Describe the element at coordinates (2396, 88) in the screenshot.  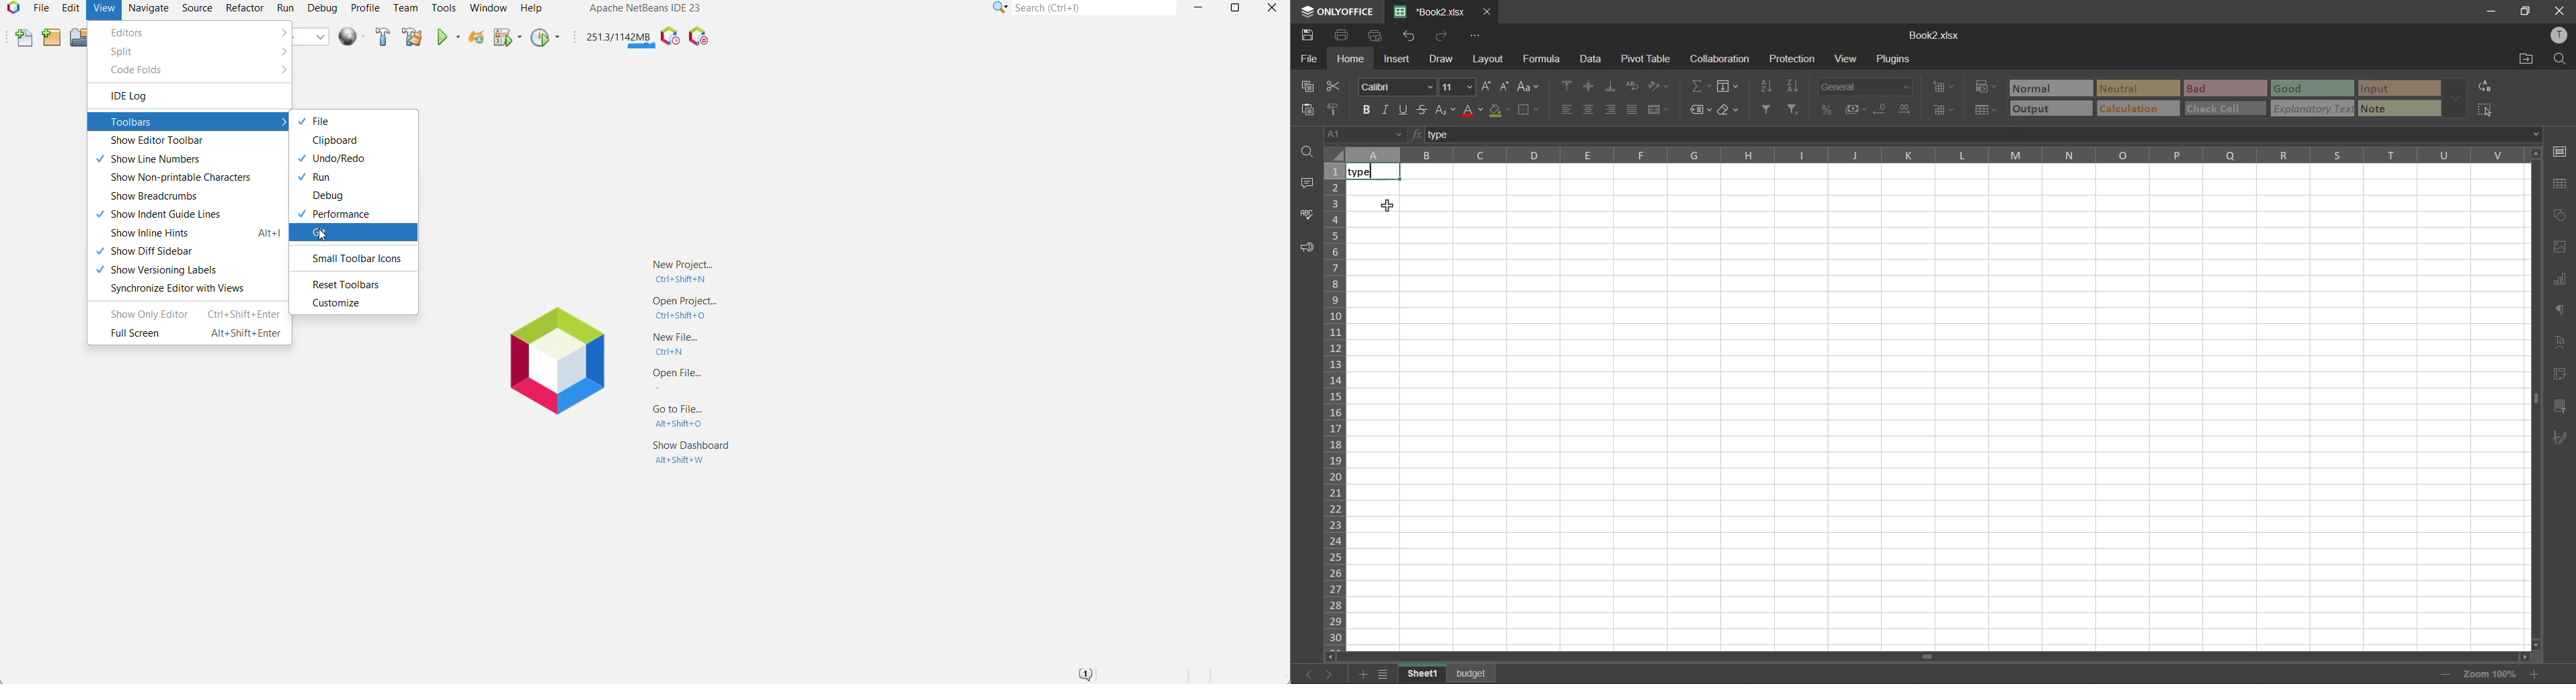
I see `input` at that location.